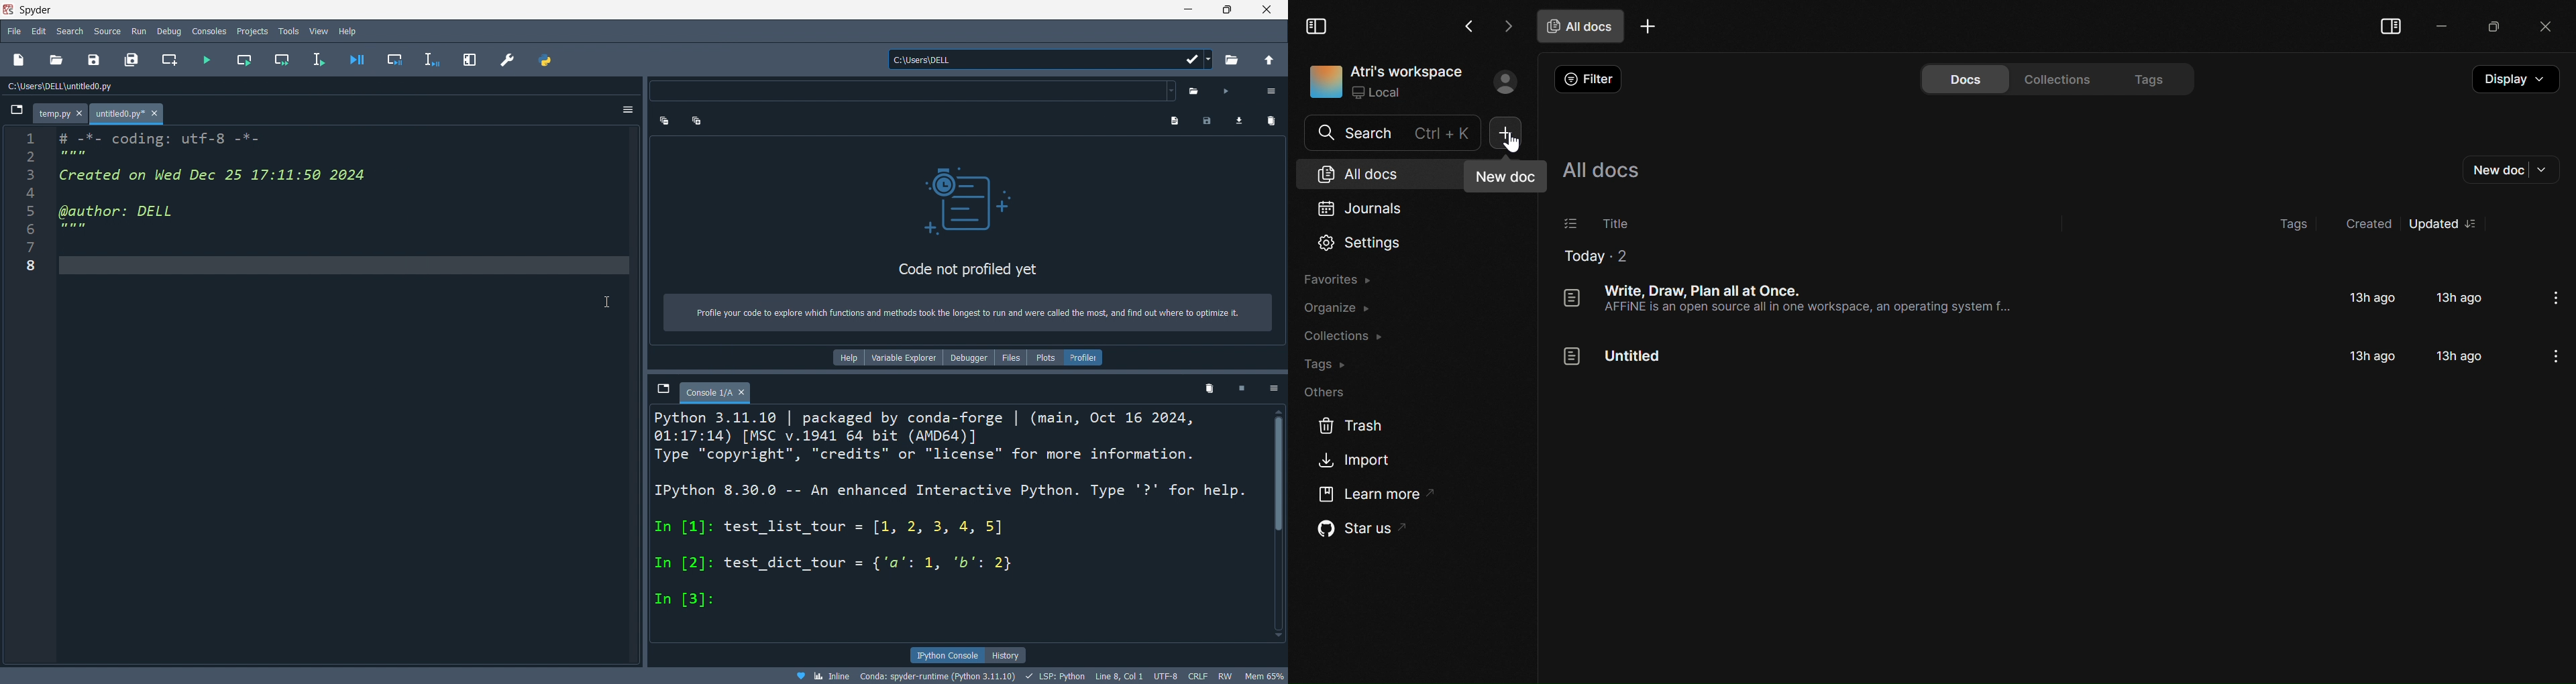 This screenshot has width=2576, height=700. I want to click on run cell andmove, so click(285, 59).